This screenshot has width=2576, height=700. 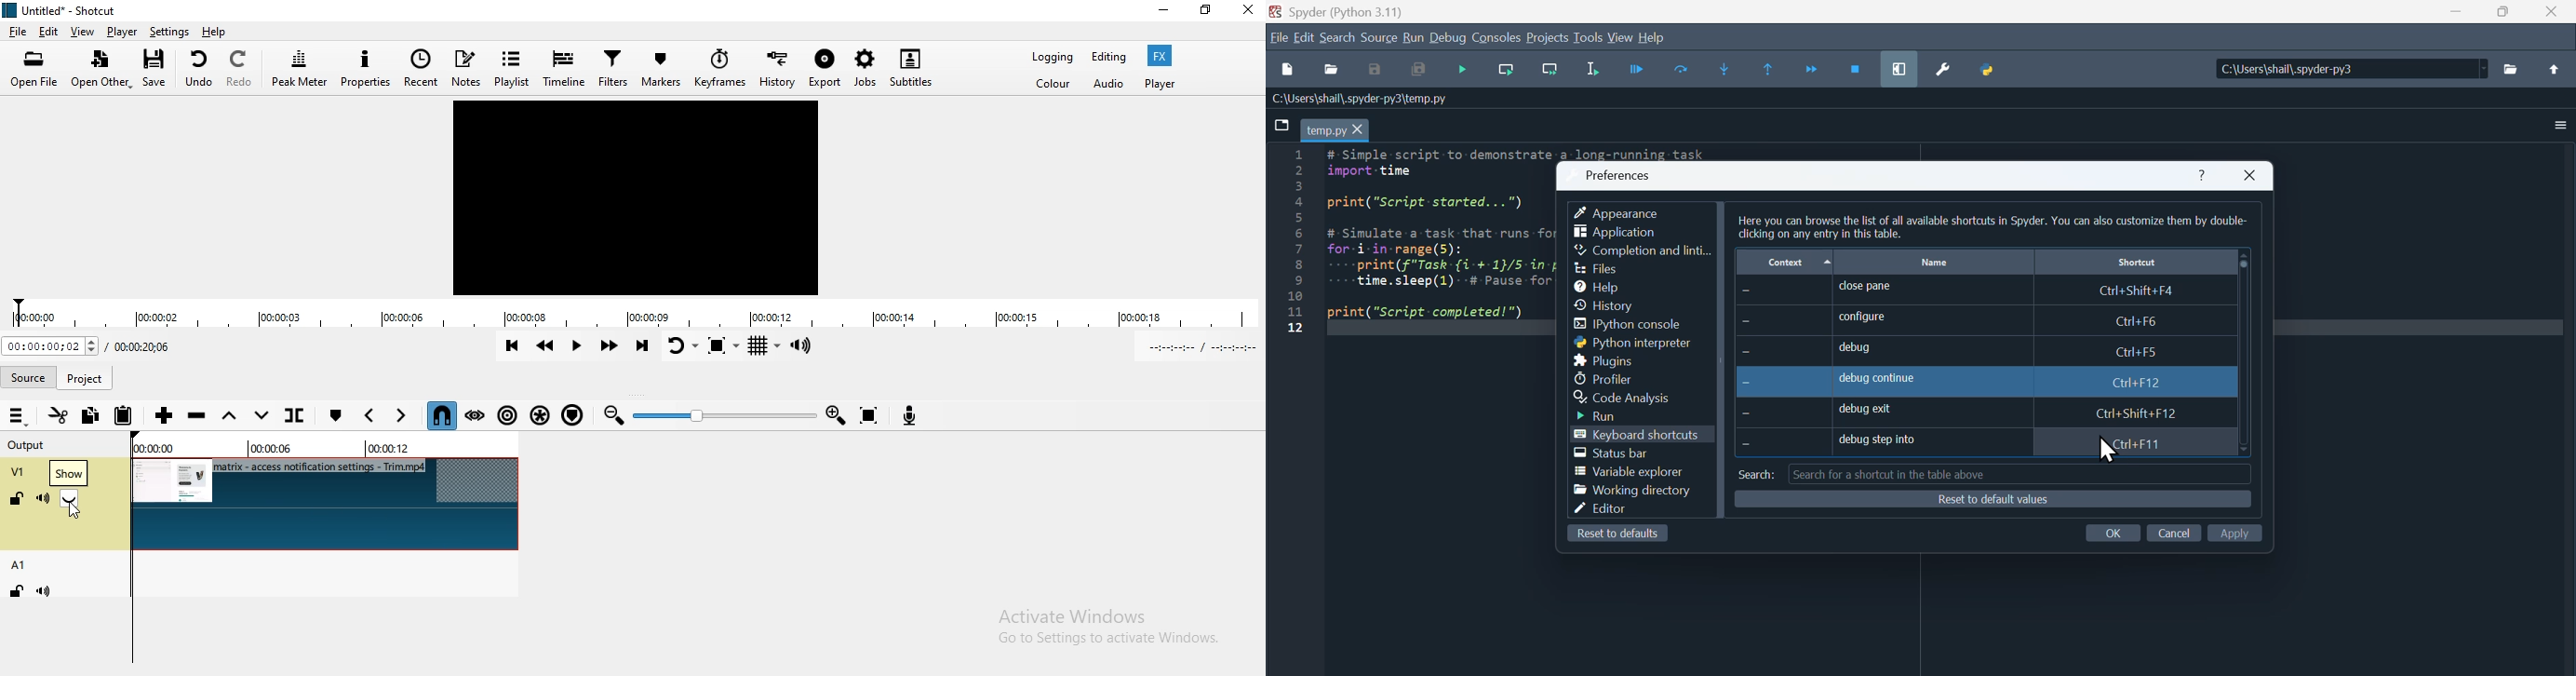 I want to click on Debug file, so click(x=1464, y=72).